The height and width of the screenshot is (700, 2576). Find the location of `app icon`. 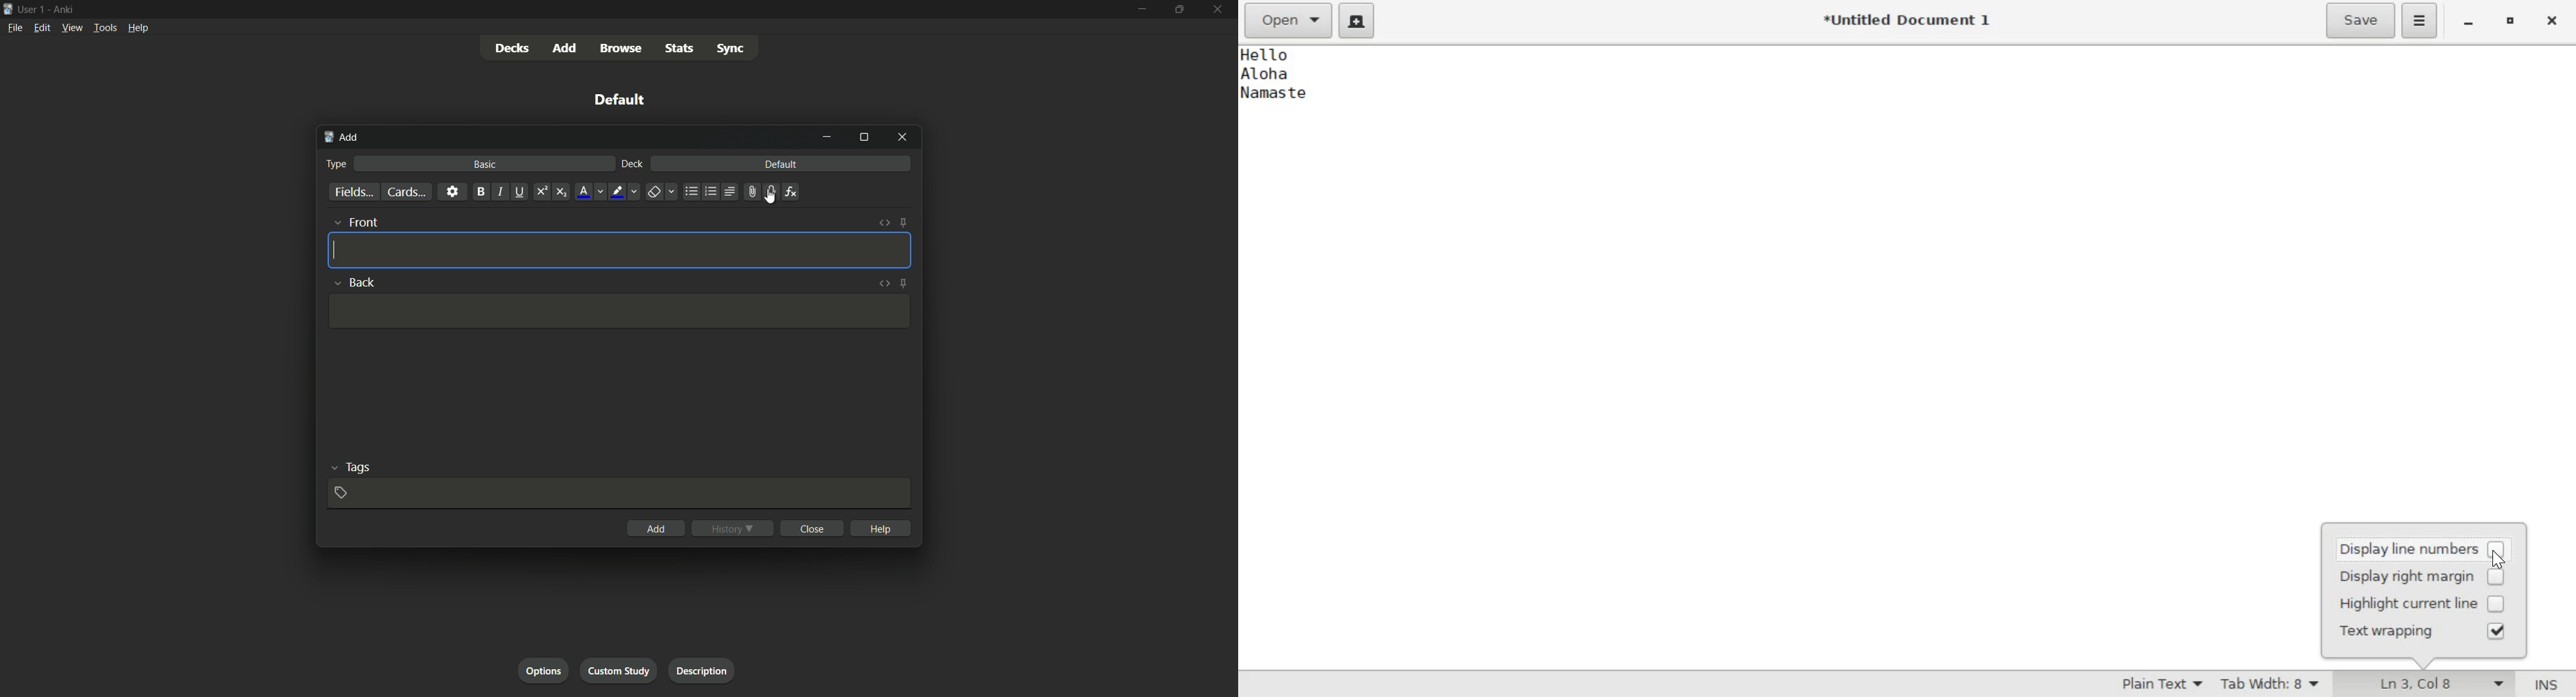

app icon is located at coordinates (8, 8).